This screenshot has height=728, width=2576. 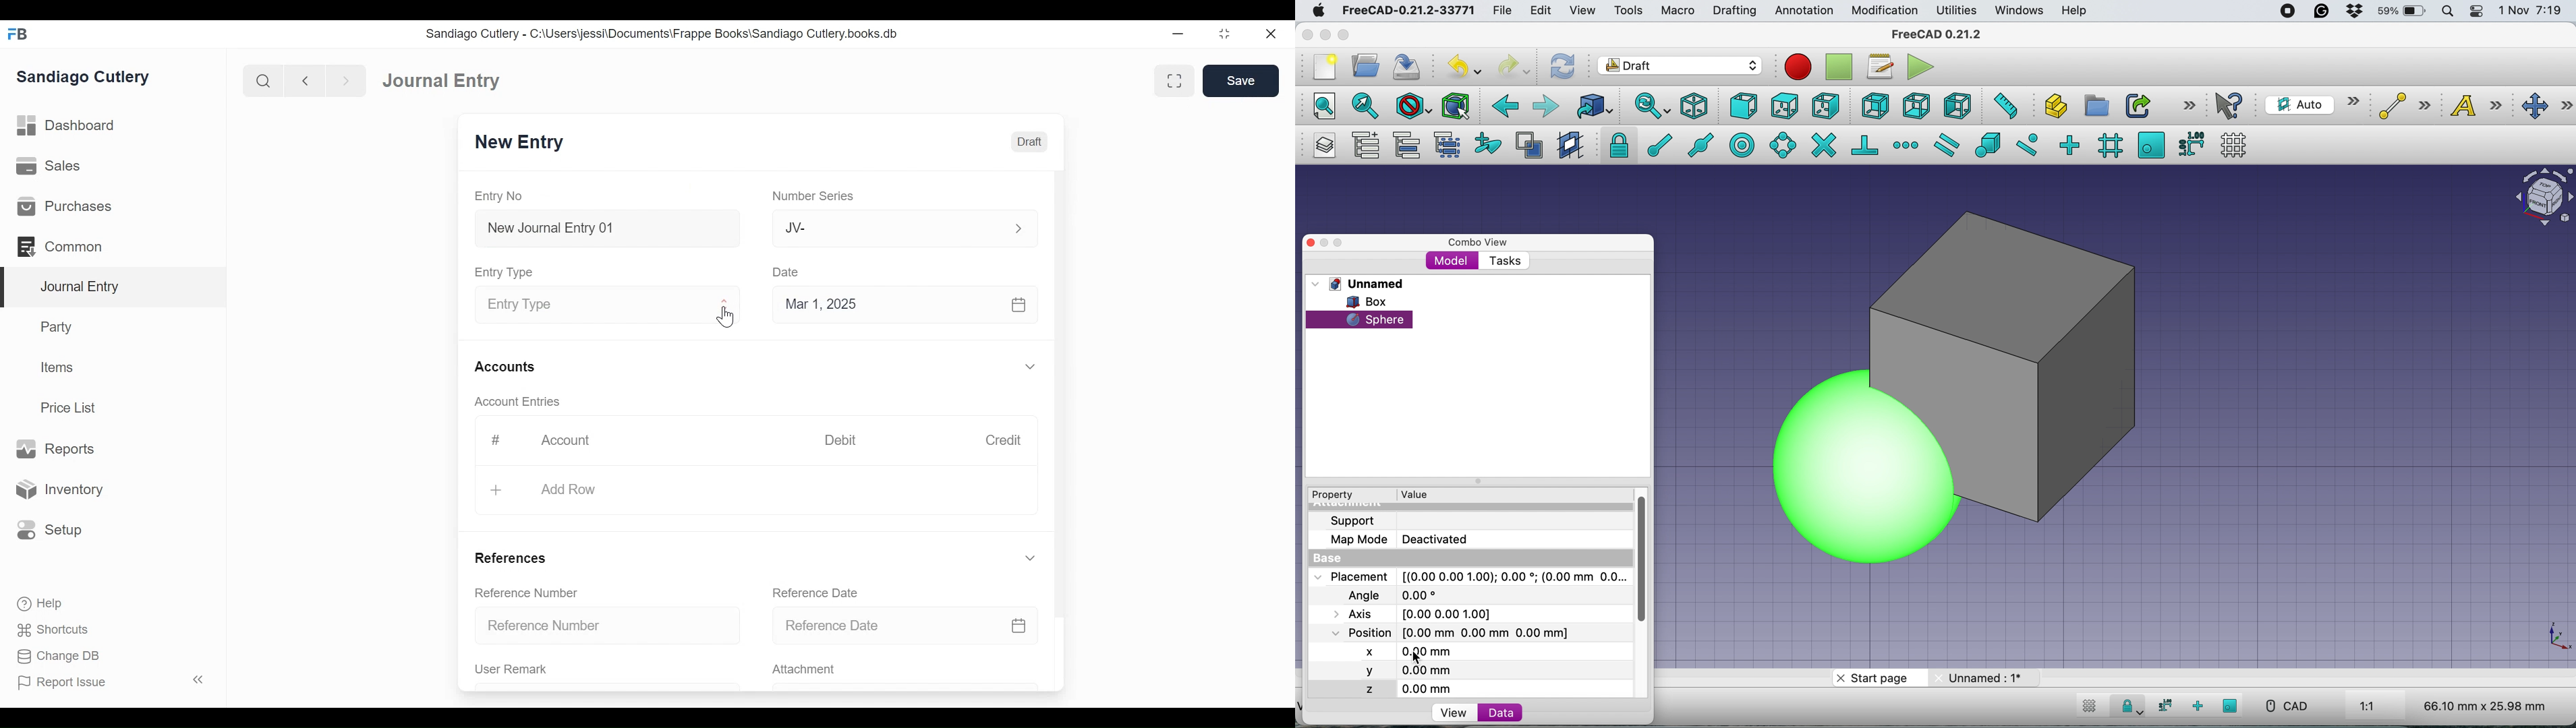 I want to click on minimize, so click(x=1226, y=33).